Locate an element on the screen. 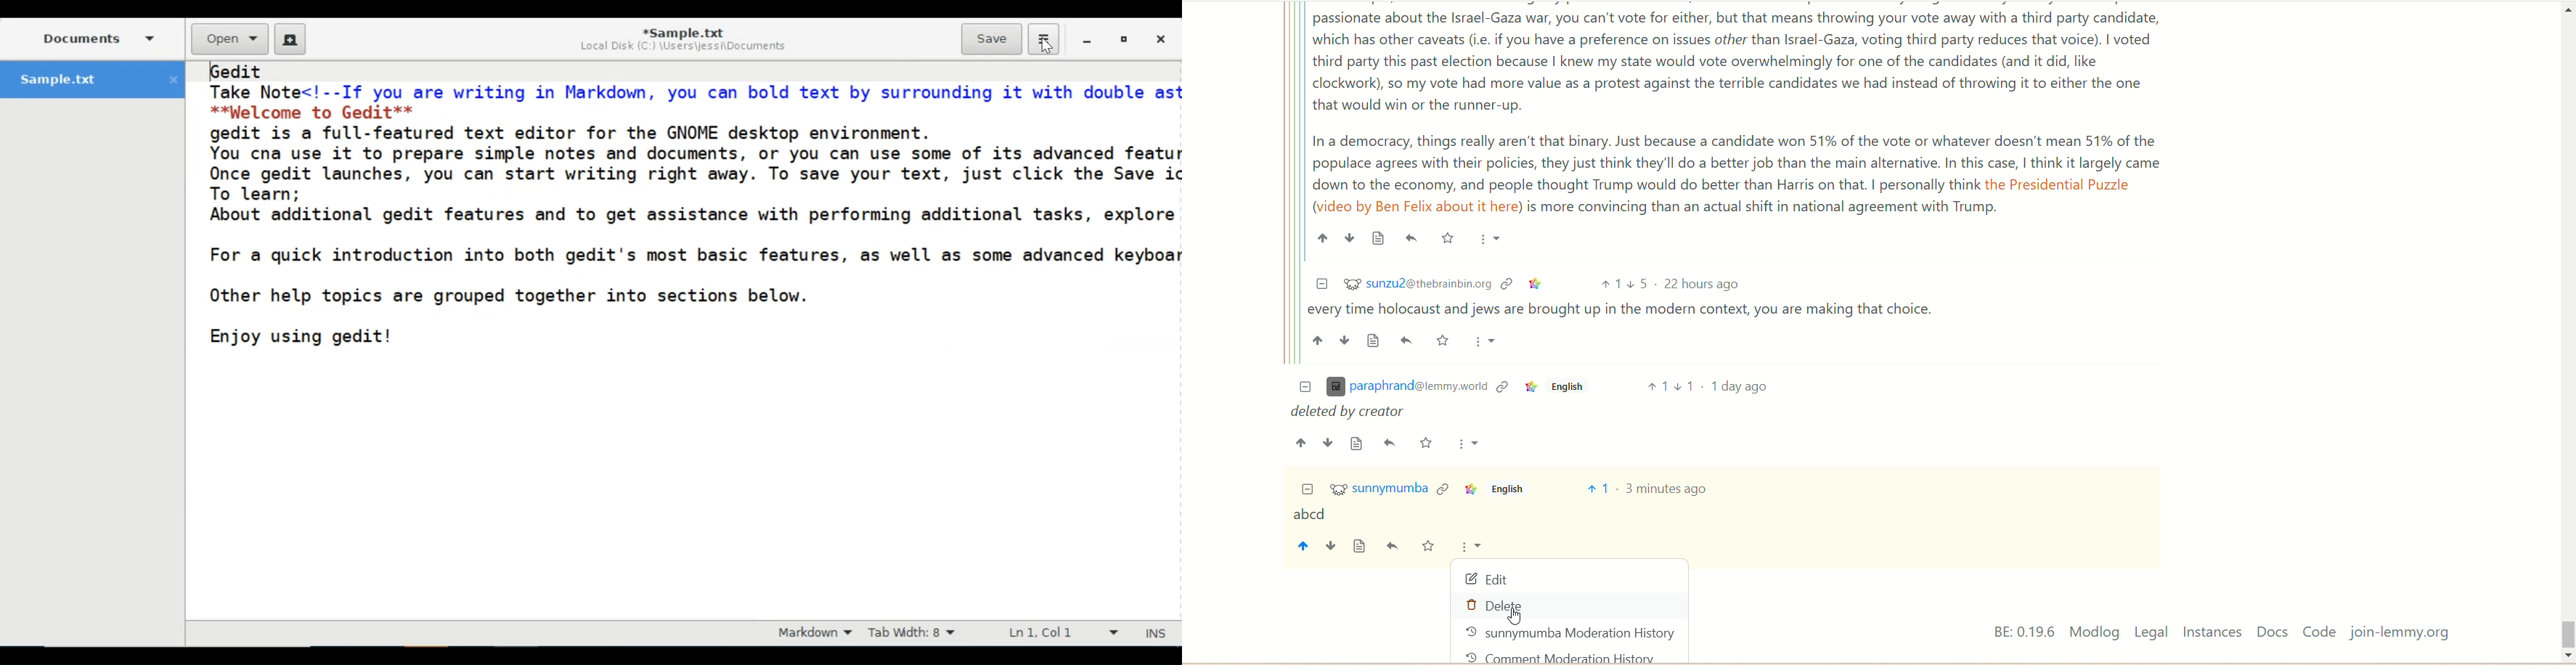  %¥ sunnymumba is located at coordinates (1379, 490).